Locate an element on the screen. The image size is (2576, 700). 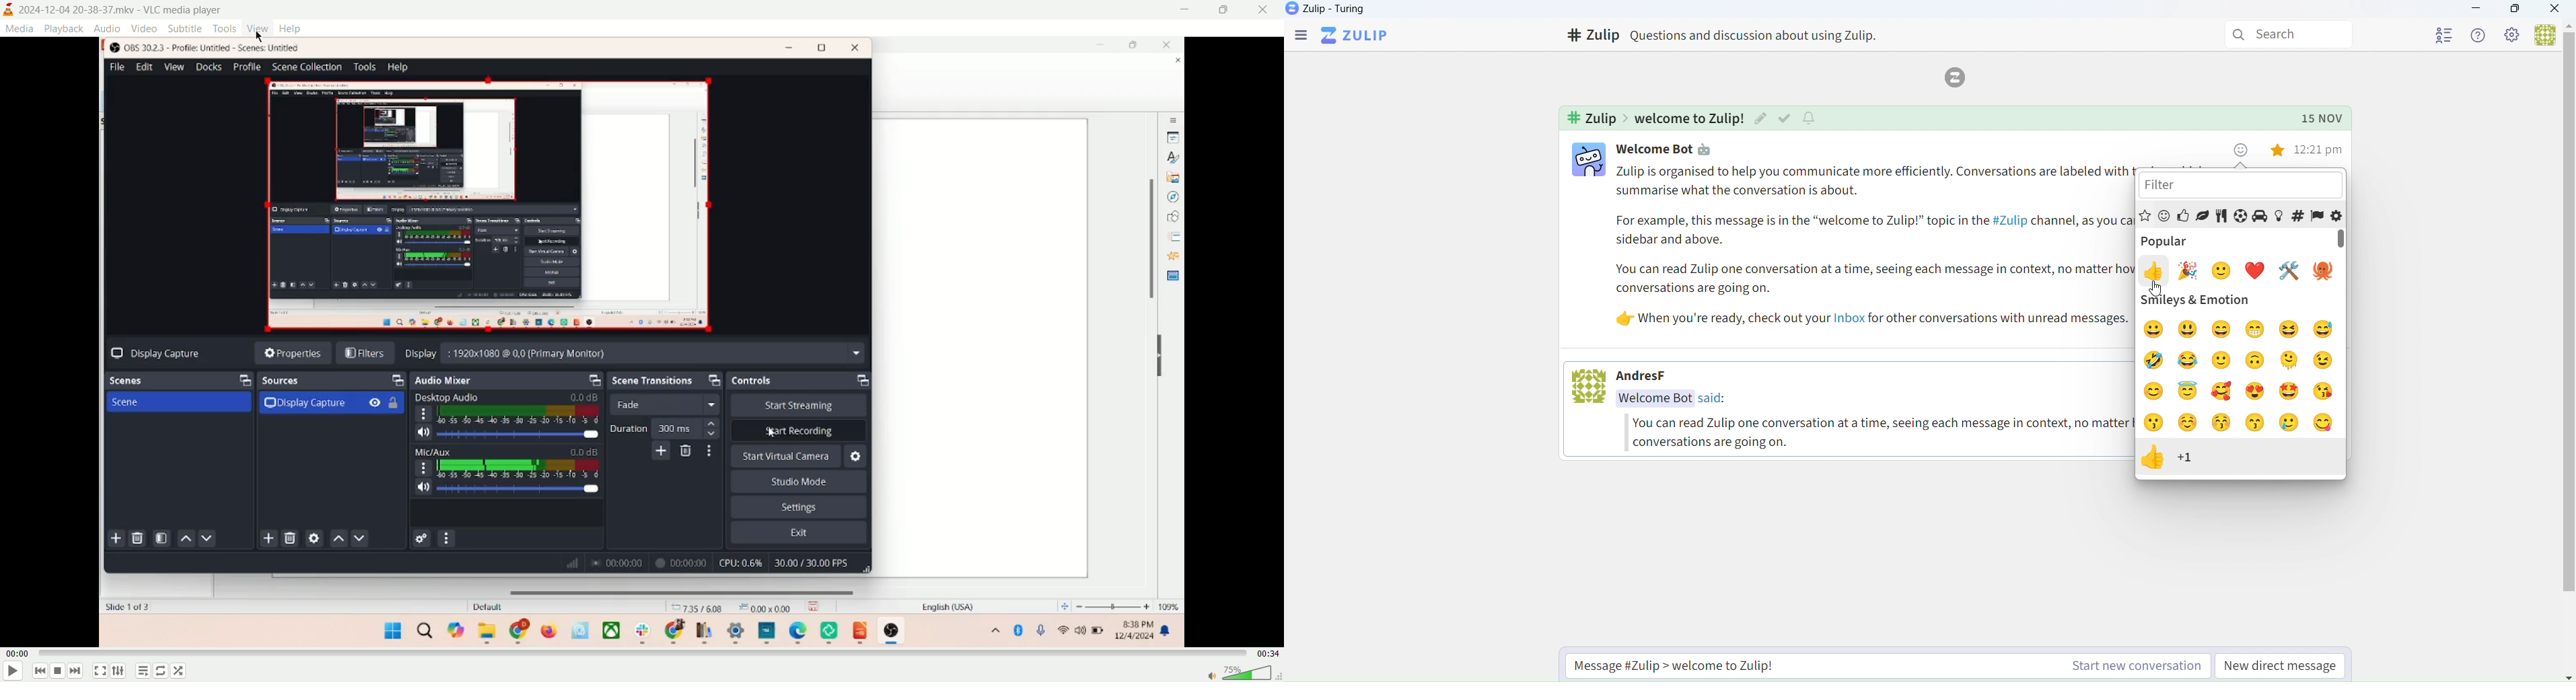
thumsup is located at coordinates (2155, 271).